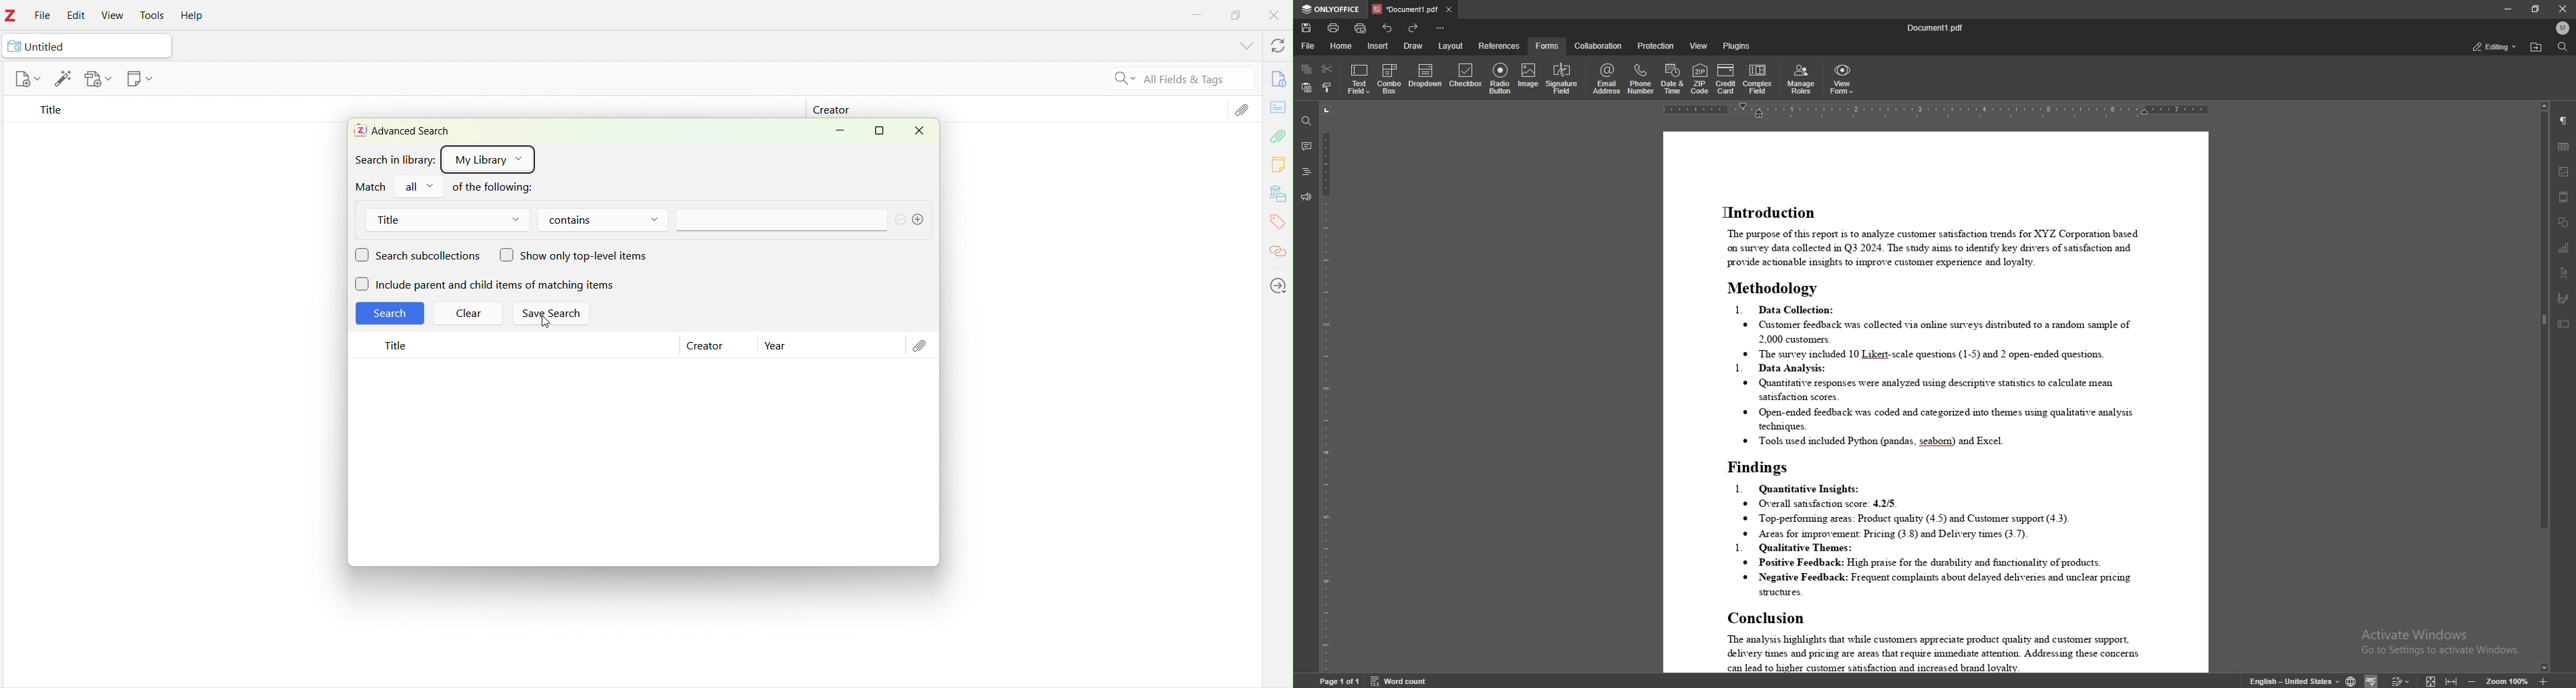  I want to click on Links, so click(1278, 247).